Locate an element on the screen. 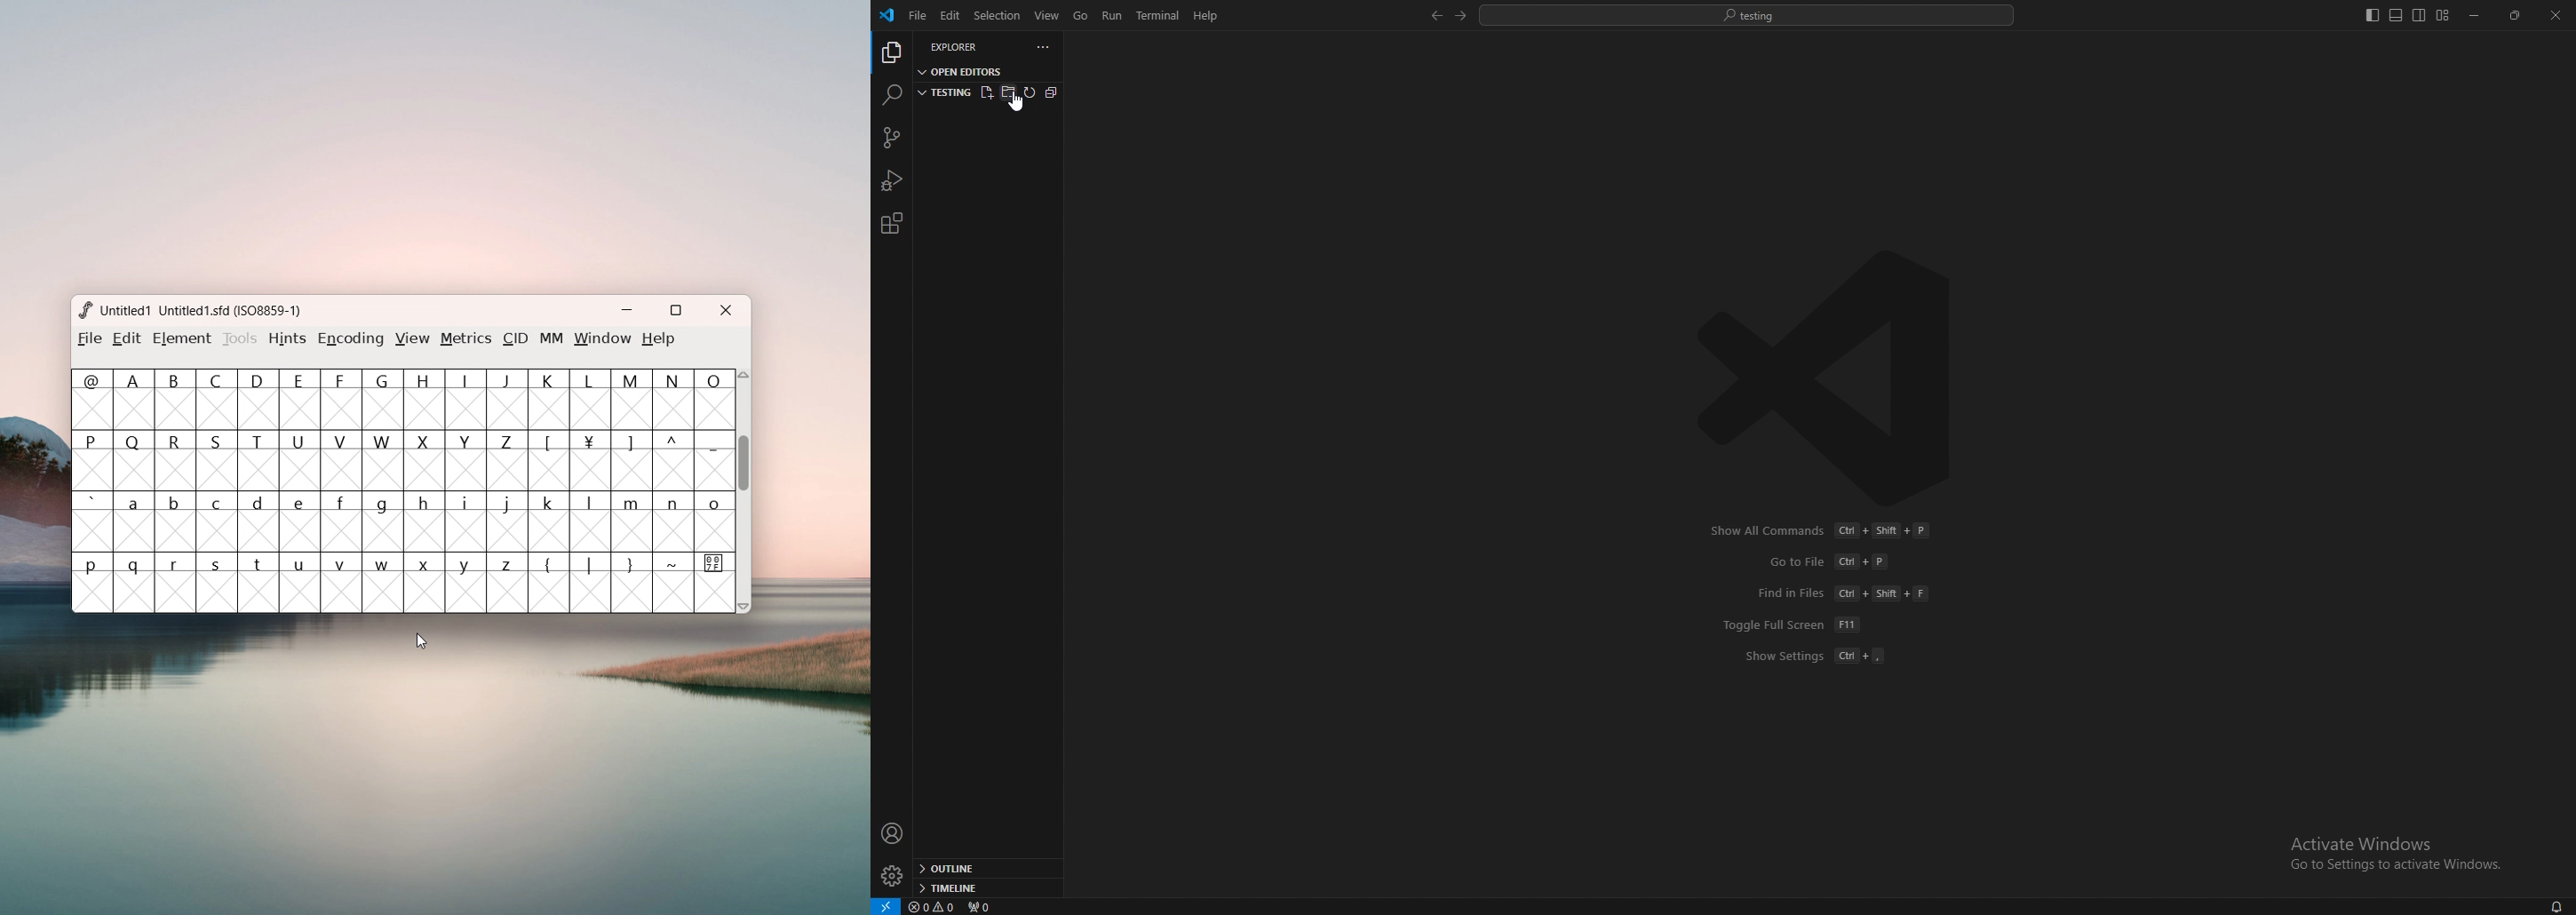 The image size is (2576, 924). M is located at coordinates (633, 399).